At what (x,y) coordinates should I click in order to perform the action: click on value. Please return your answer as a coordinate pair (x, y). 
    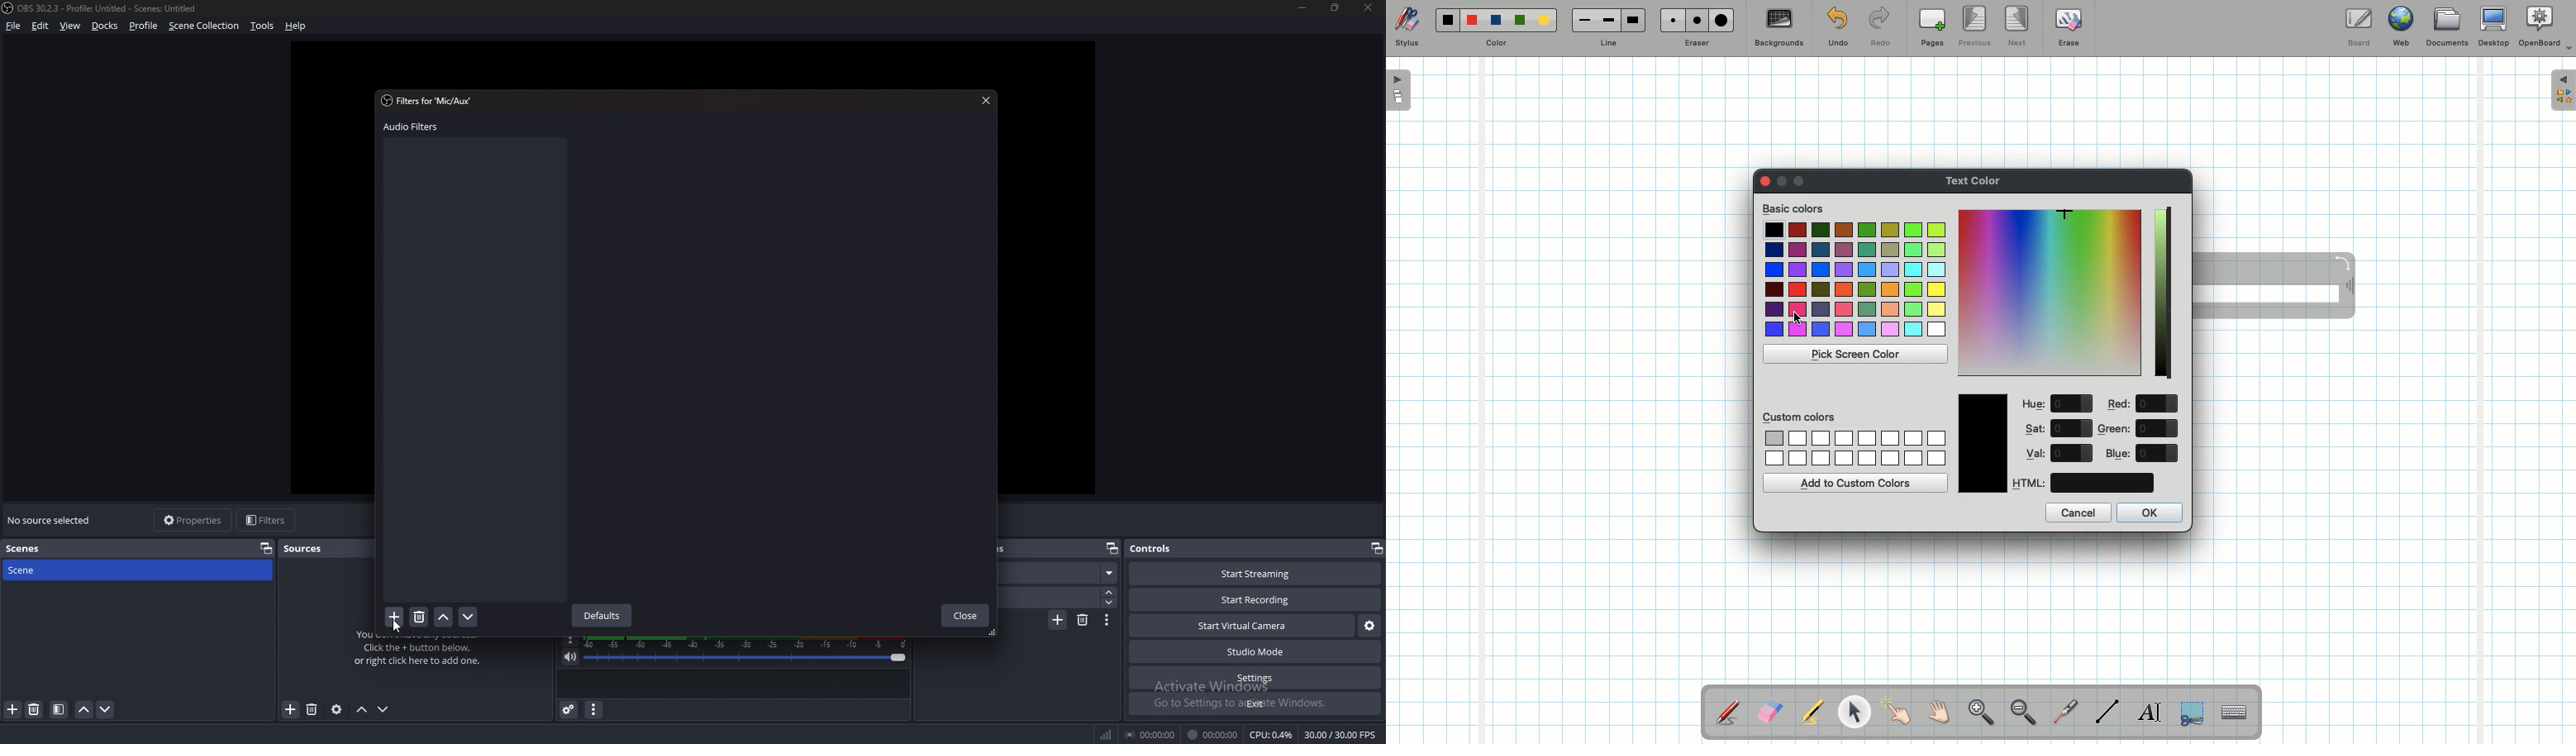
    Looking at the image, I should click on (2072, 428).